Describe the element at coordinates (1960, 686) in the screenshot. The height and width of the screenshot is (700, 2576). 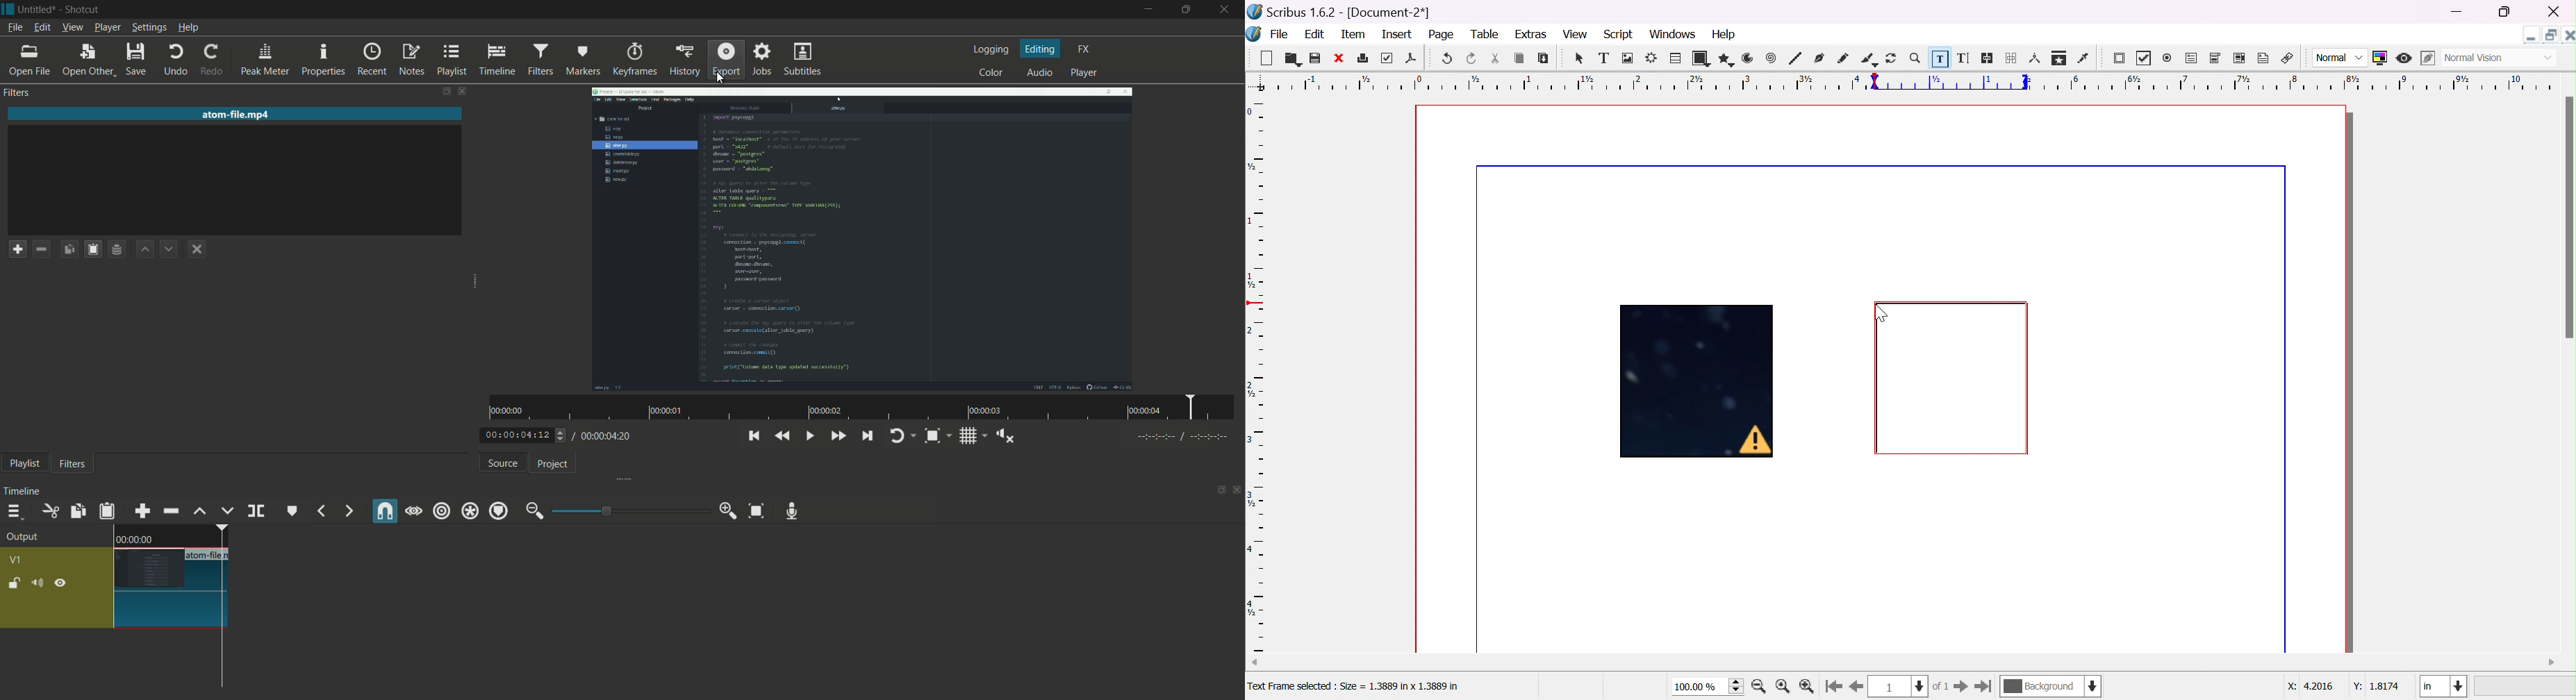
I see `go to next page` at that location.